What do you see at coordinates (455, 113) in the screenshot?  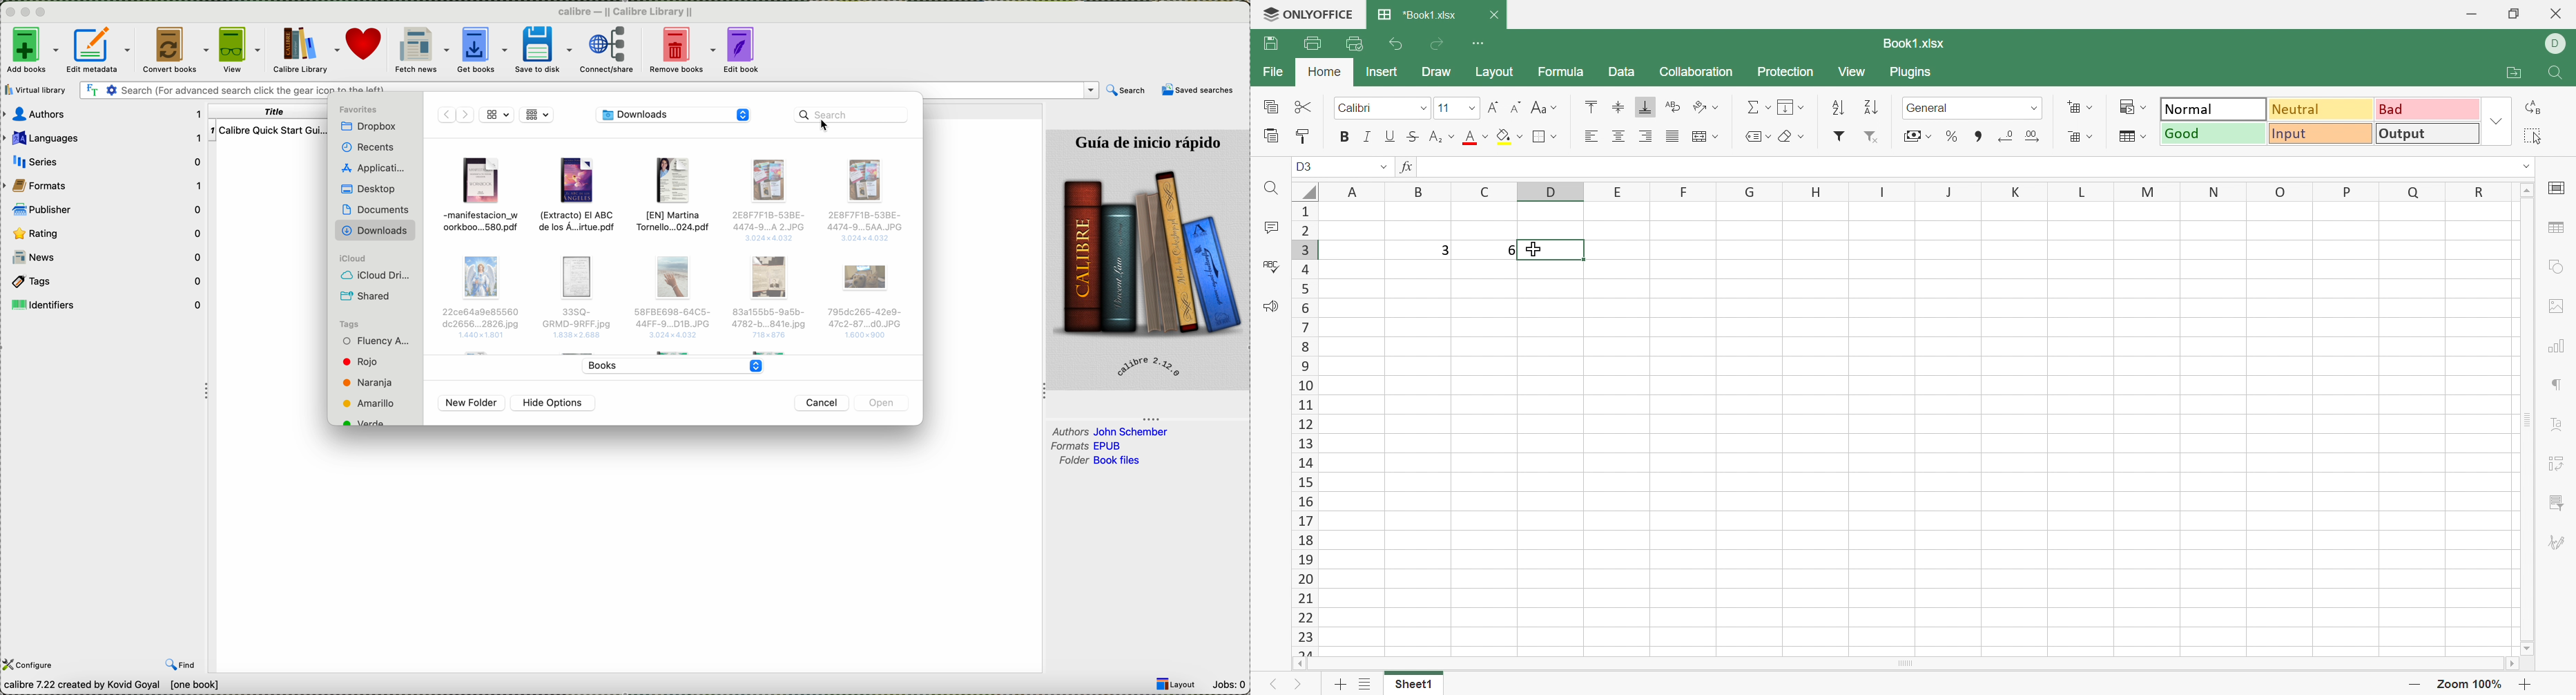 I see `disable navigate arrows` at bounding box center [455, 113].